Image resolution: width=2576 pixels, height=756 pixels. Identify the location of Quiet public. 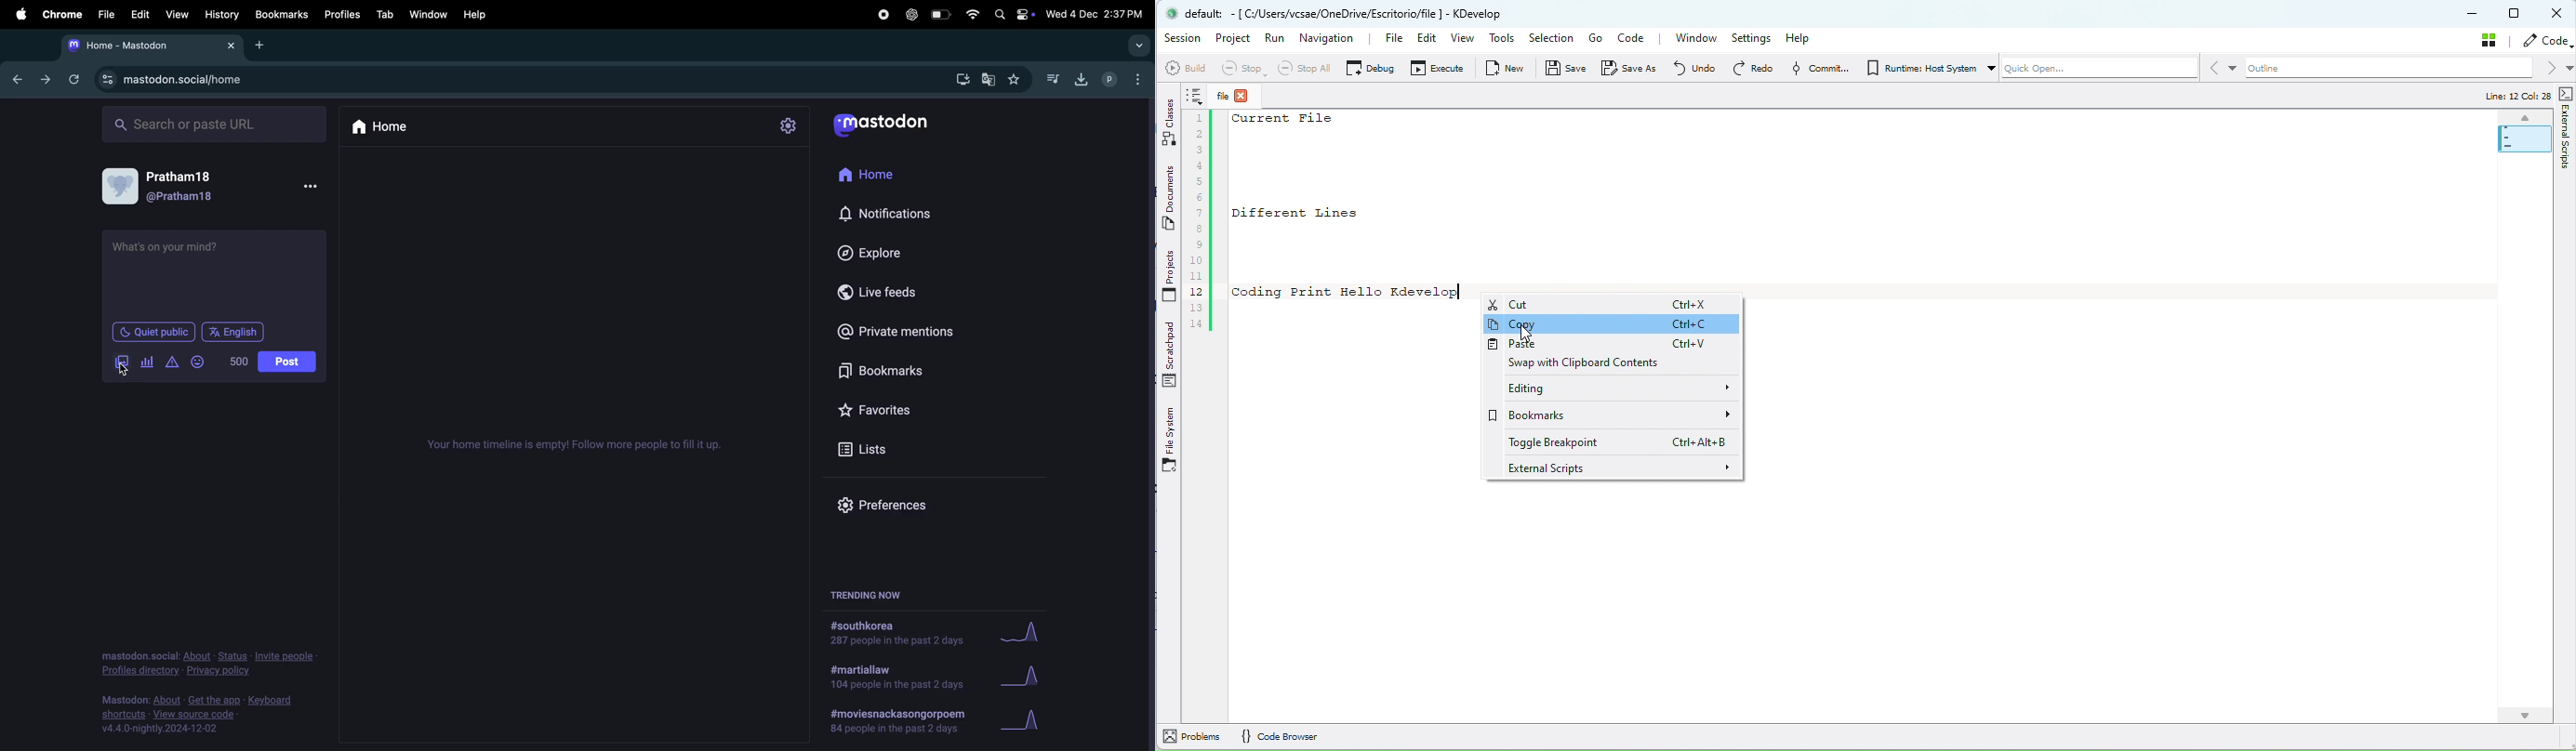
(153, 331).